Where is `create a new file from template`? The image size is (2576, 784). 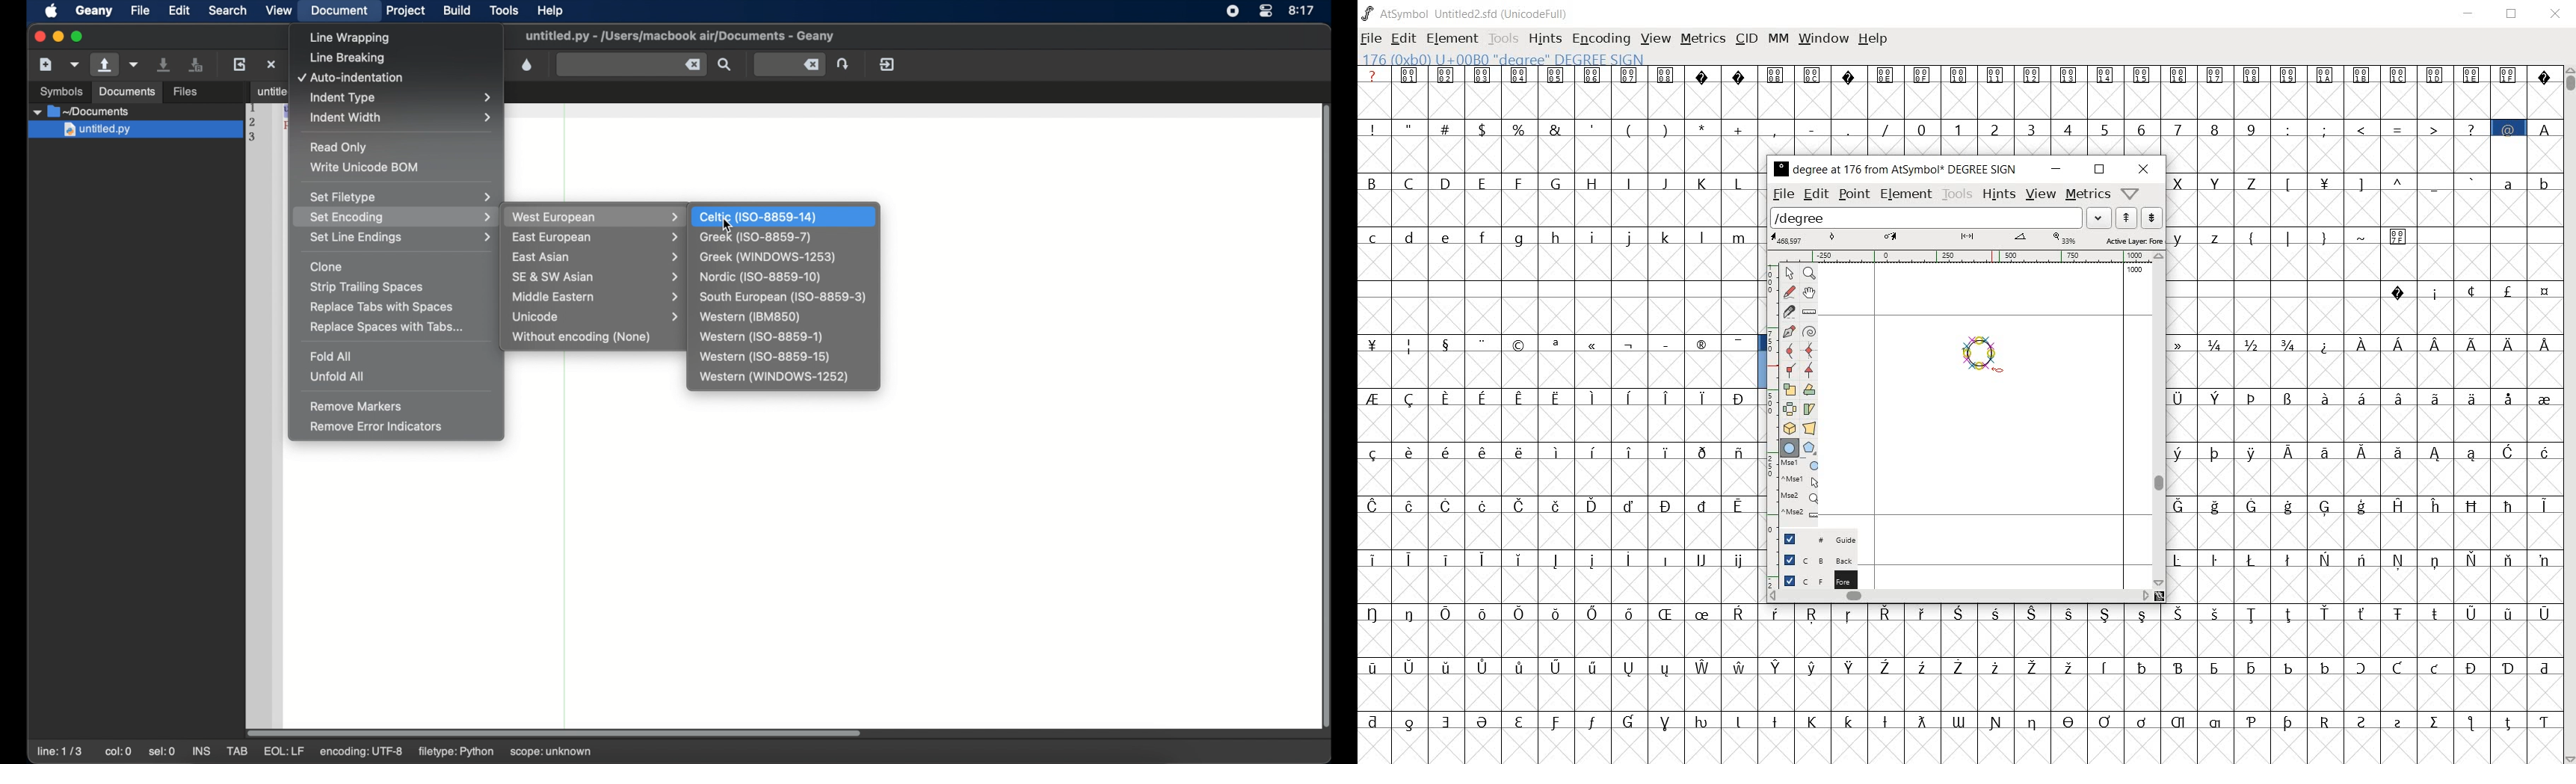 create a new file from template is located at coordinates (75, 65).